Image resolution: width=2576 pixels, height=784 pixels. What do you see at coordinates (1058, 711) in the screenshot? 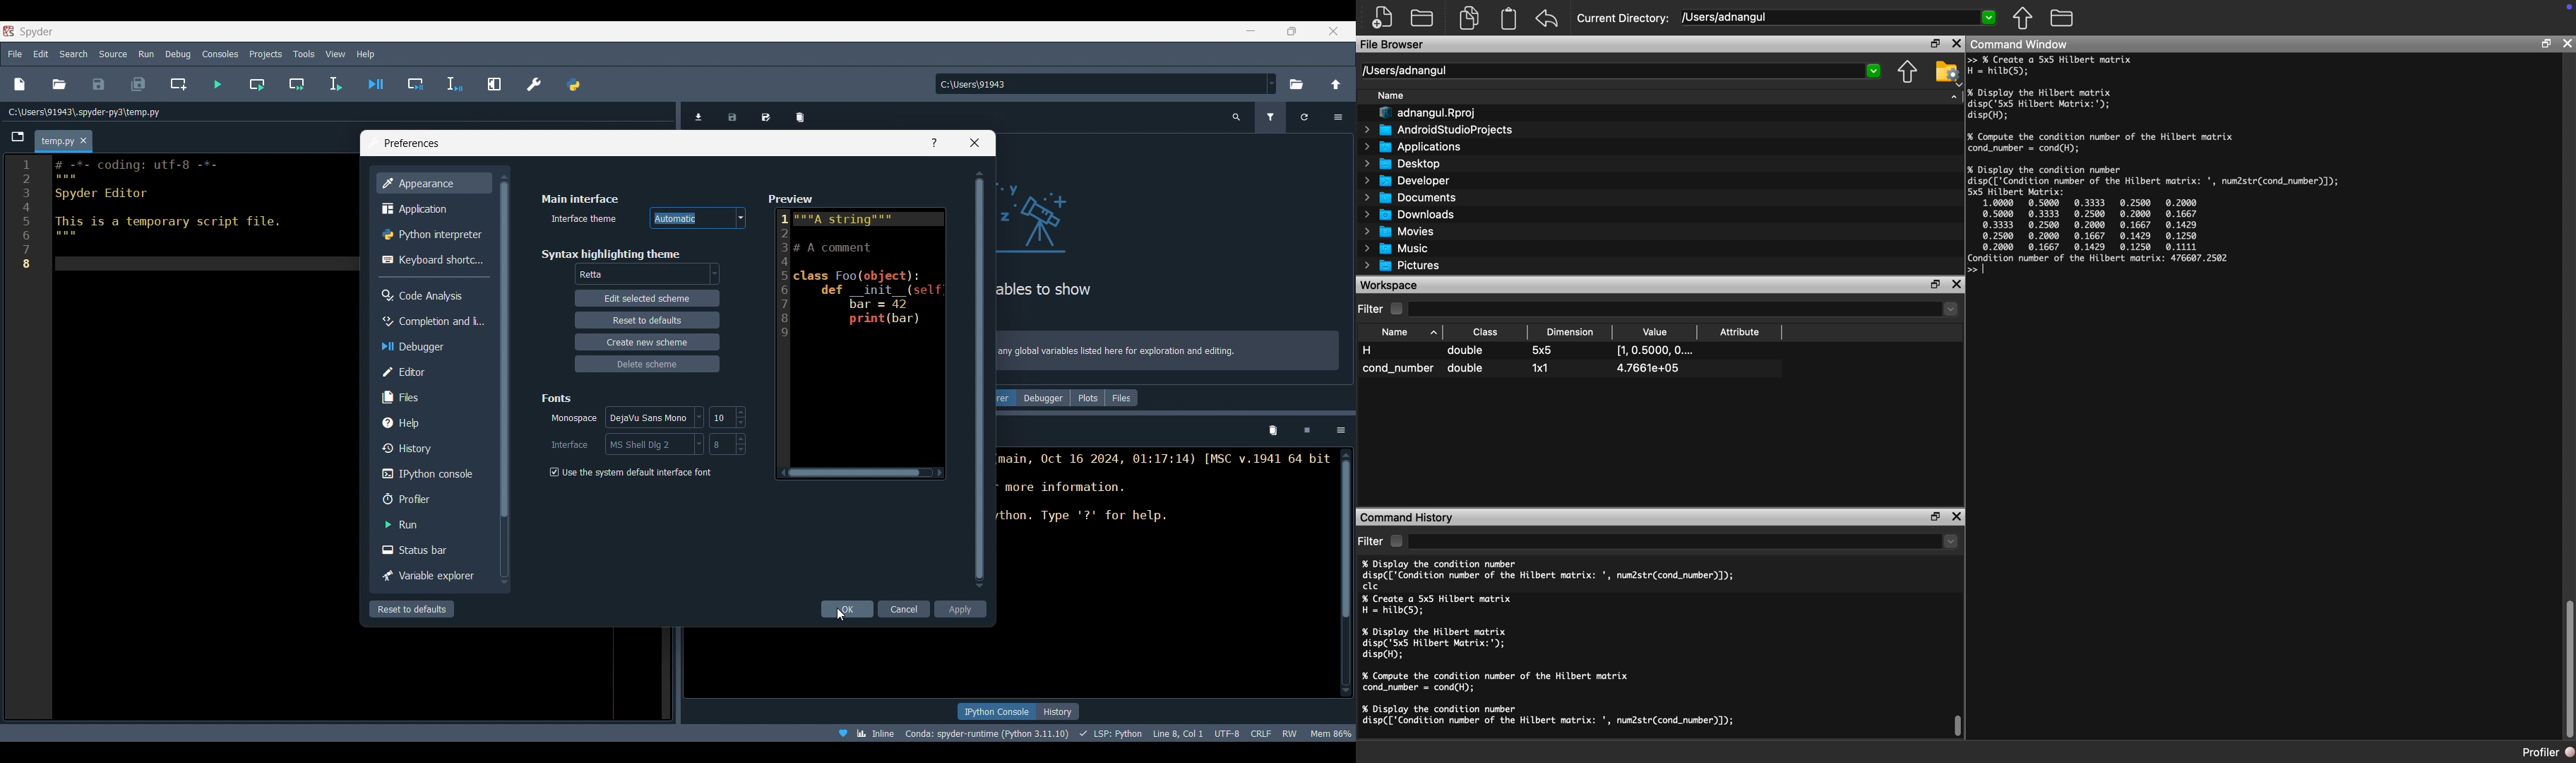
I see `History` at bounding box center [1058, 711].